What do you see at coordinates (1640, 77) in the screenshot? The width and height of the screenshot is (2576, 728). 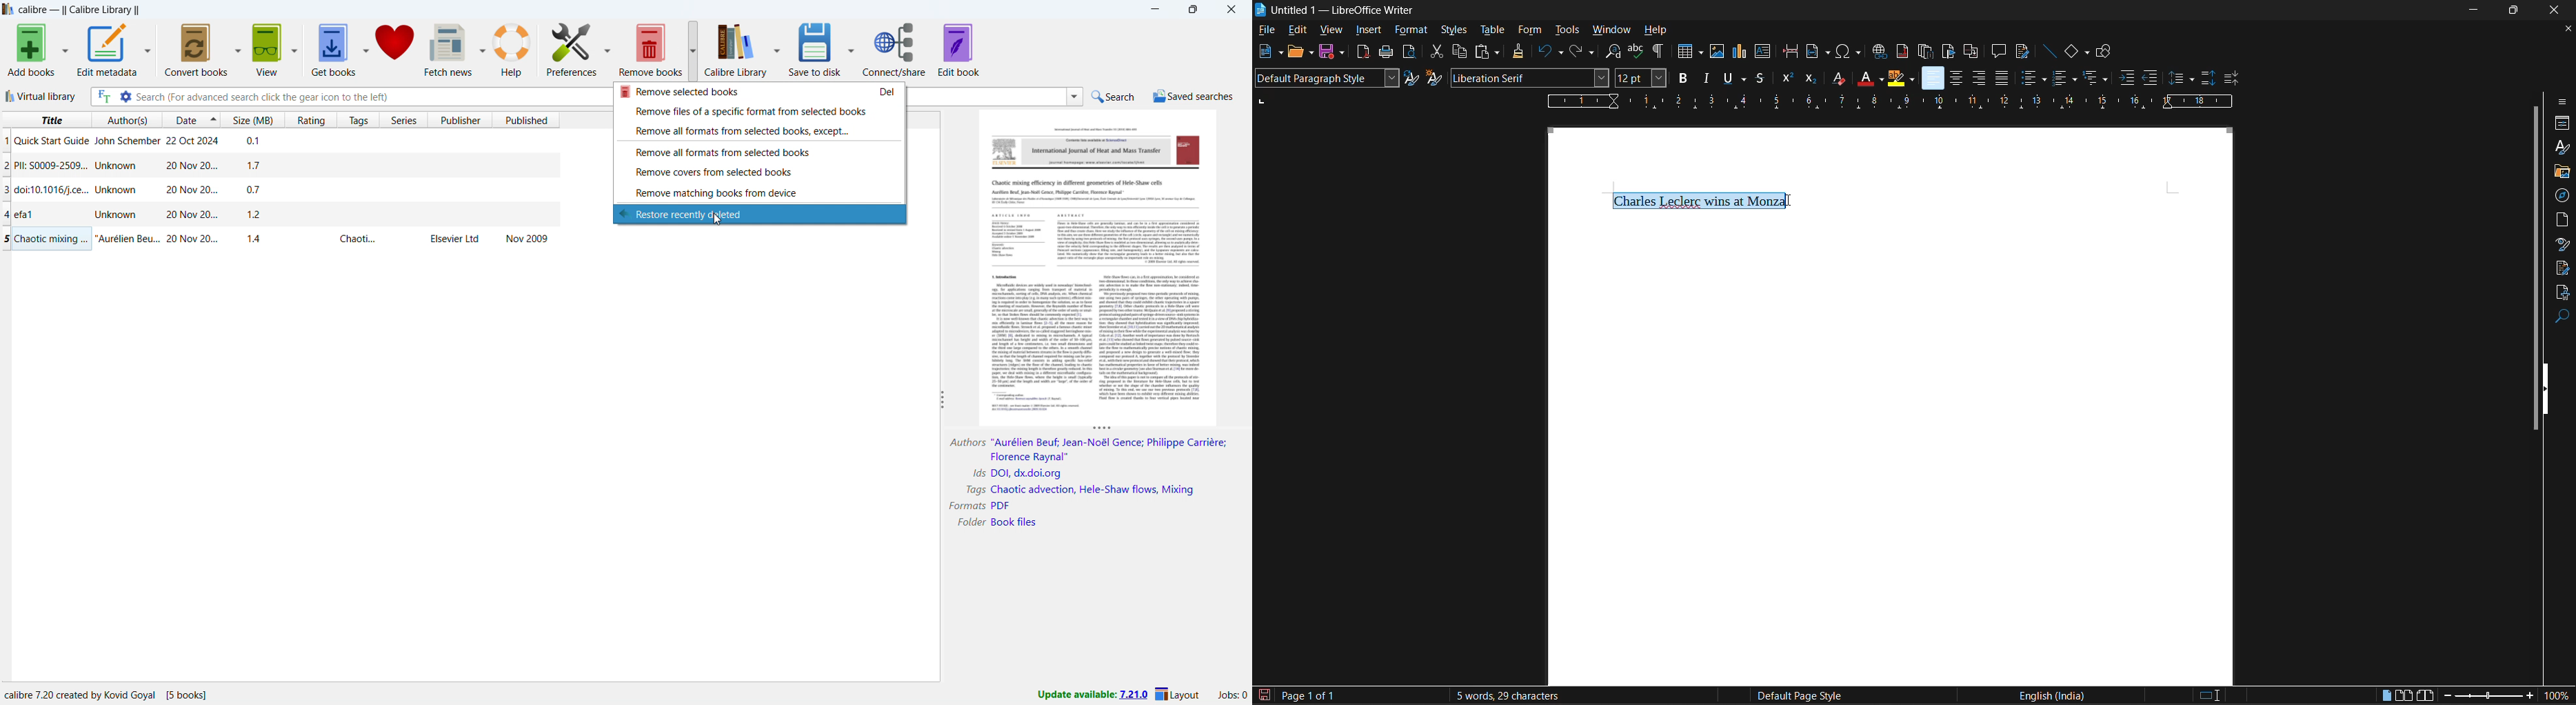 I see `font size` at bounding box center [1640, 77].